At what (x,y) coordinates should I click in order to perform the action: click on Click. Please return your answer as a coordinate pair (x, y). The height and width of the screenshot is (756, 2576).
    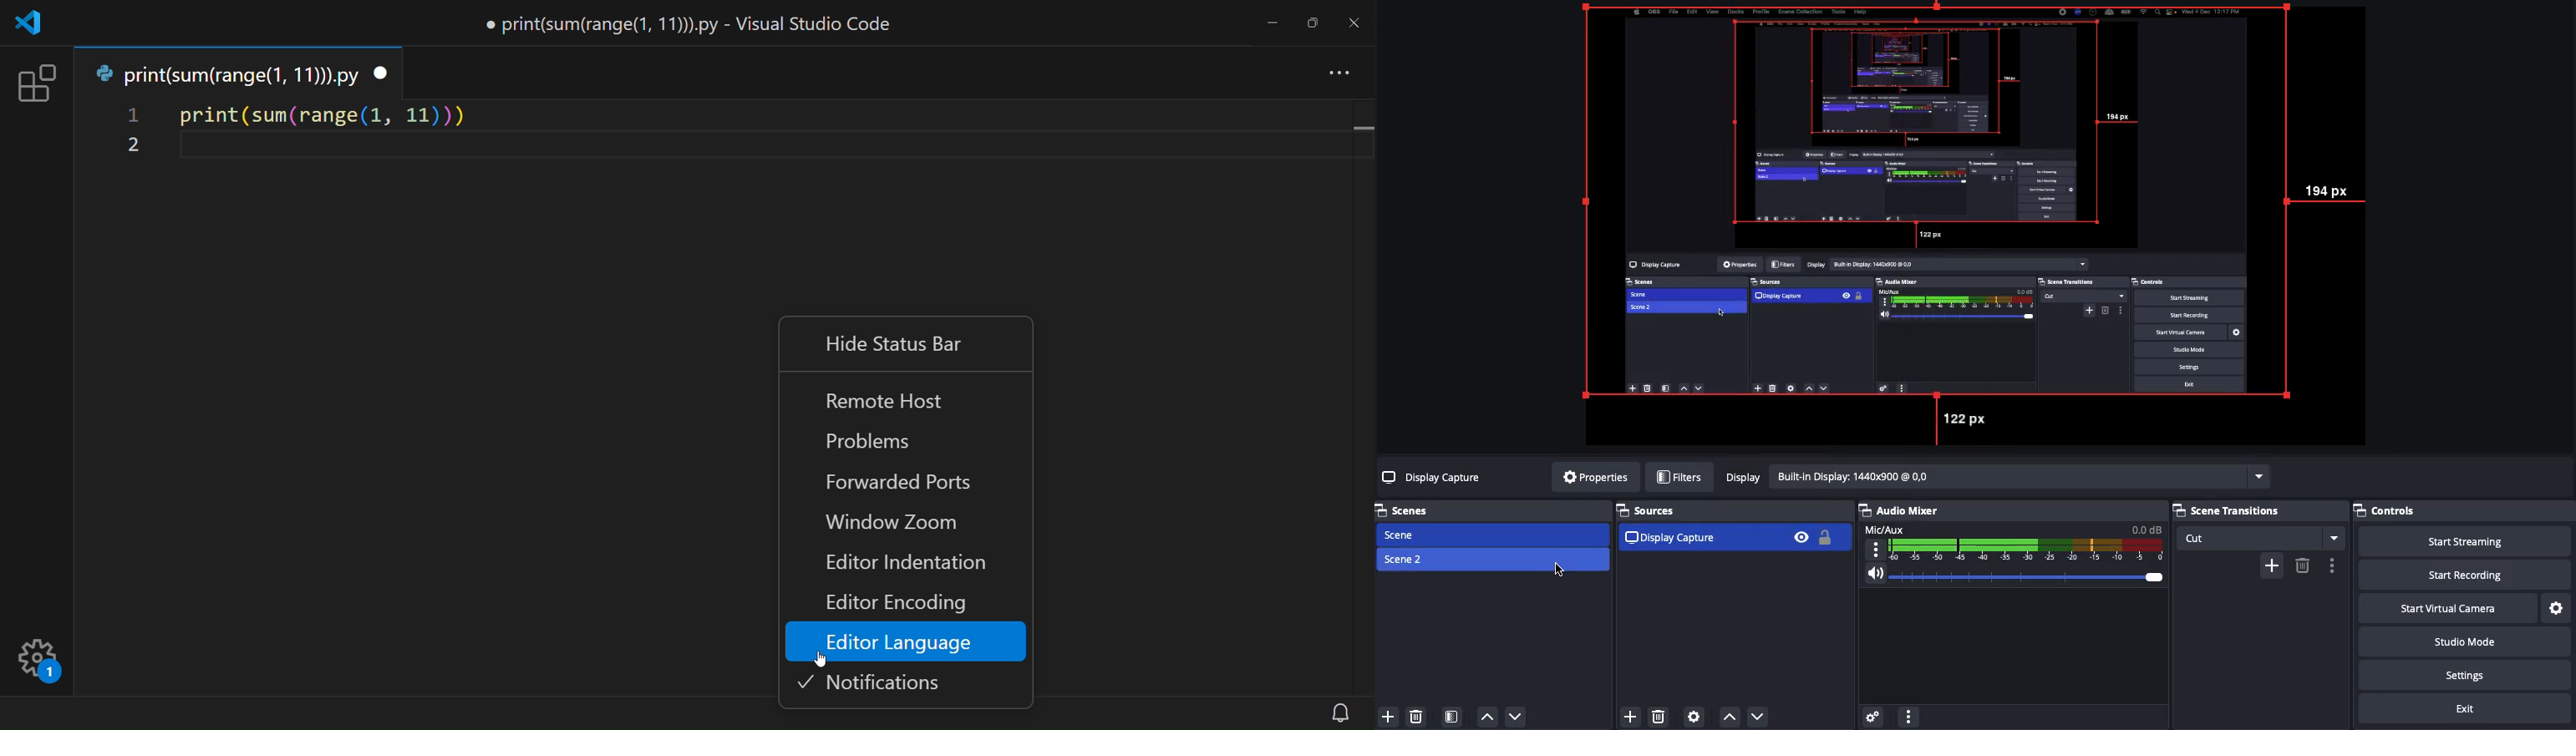
    Looking at the image, I should click on (1563, 572).